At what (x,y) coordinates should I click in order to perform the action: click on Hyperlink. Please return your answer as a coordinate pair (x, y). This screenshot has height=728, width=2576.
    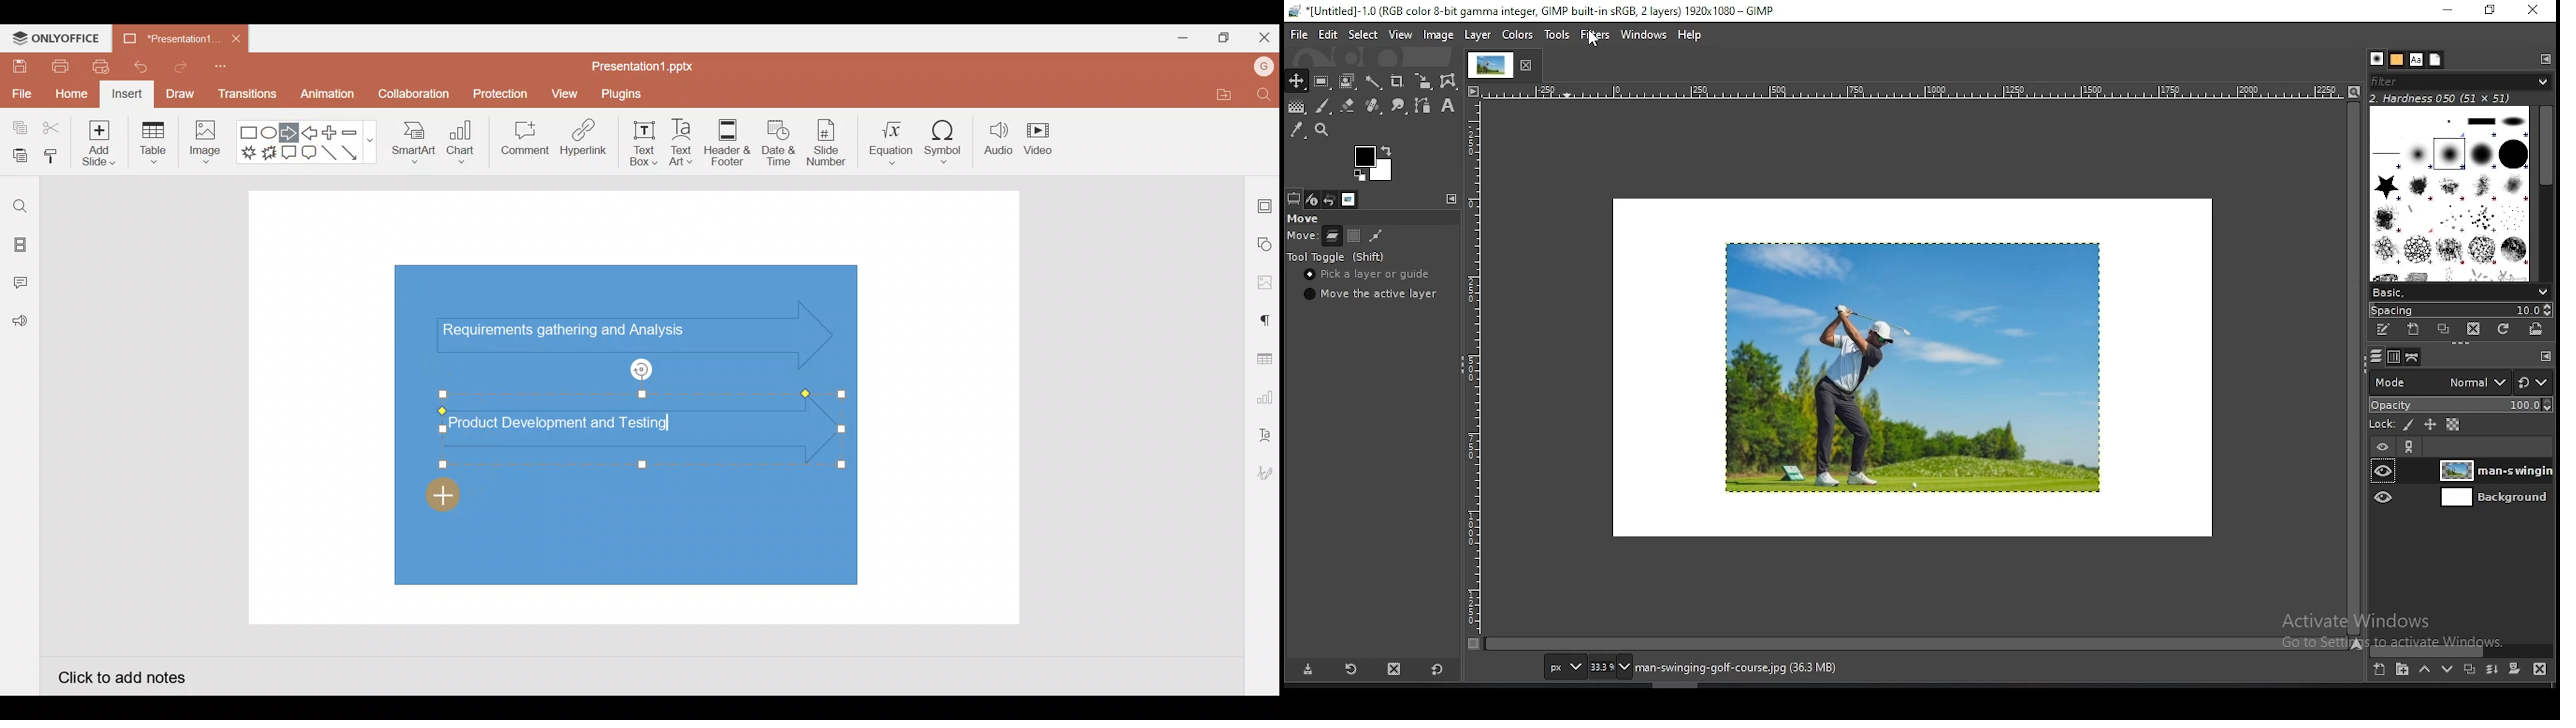
    Looking at the image, I should click on (580, 139).